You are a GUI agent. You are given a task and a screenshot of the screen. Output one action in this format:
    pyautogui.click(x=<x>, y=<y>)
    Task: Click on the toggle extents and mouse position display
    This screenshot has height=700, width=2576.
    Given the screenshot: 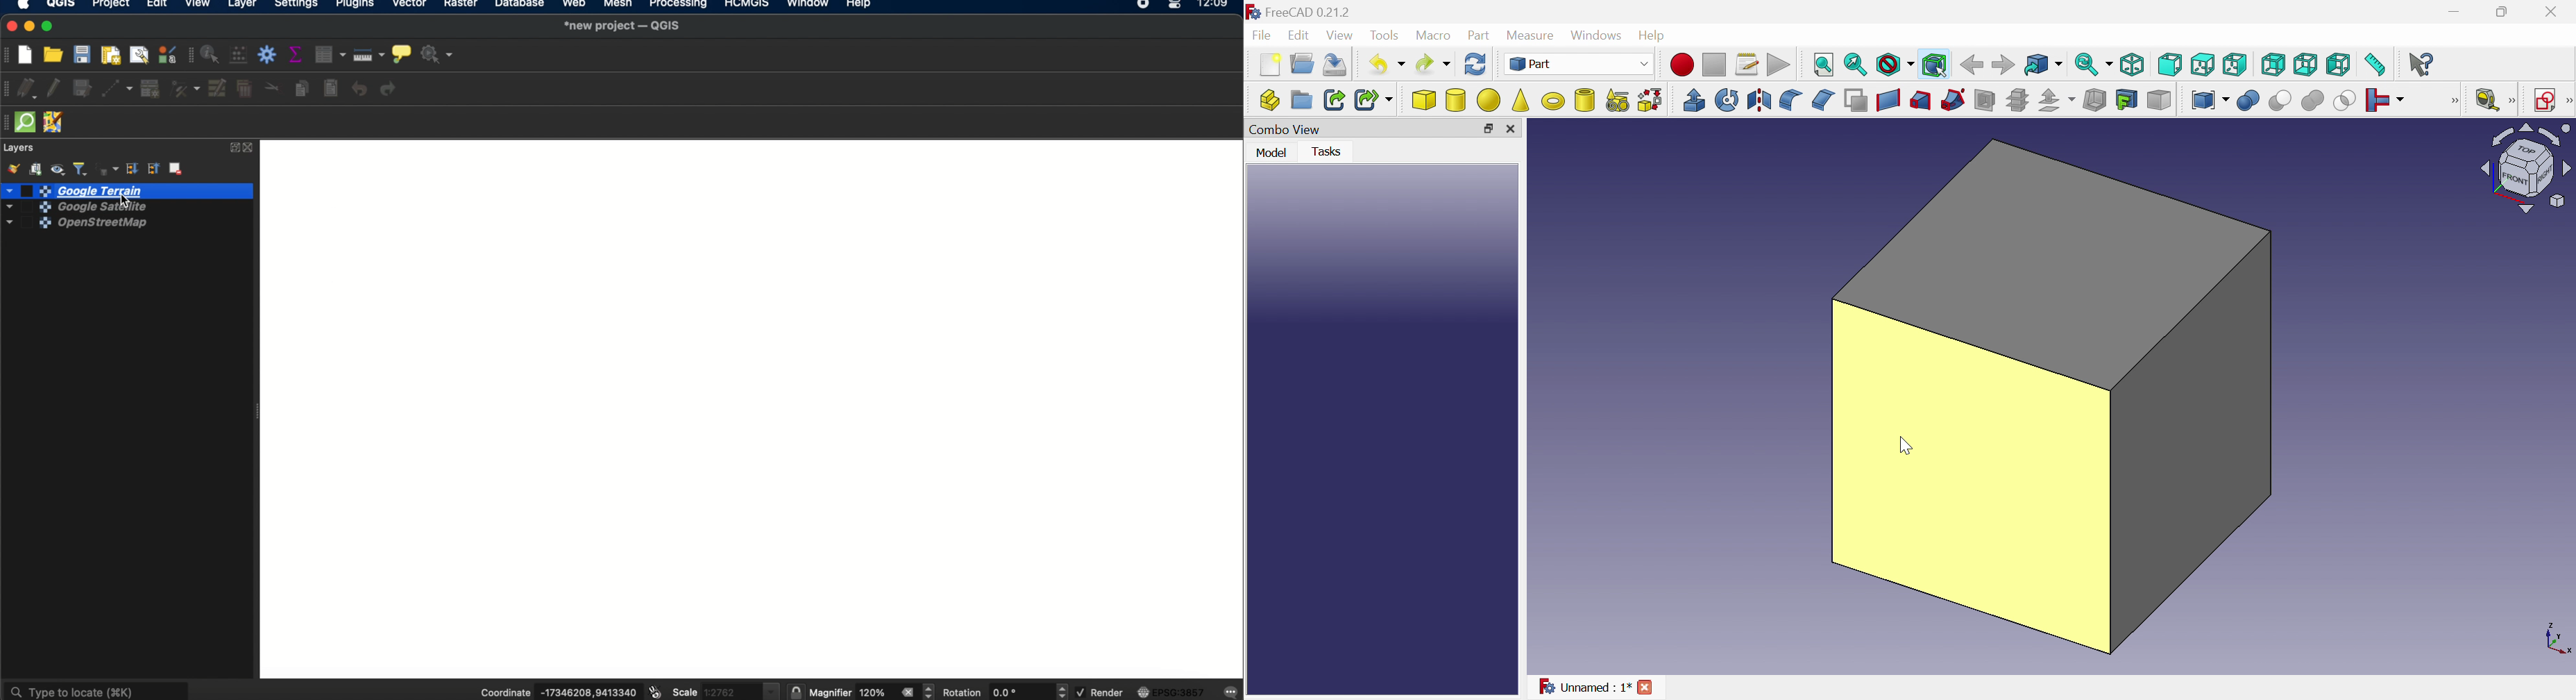 What is the action you would take?
    pyautogui.click(x=654, y=692)
    